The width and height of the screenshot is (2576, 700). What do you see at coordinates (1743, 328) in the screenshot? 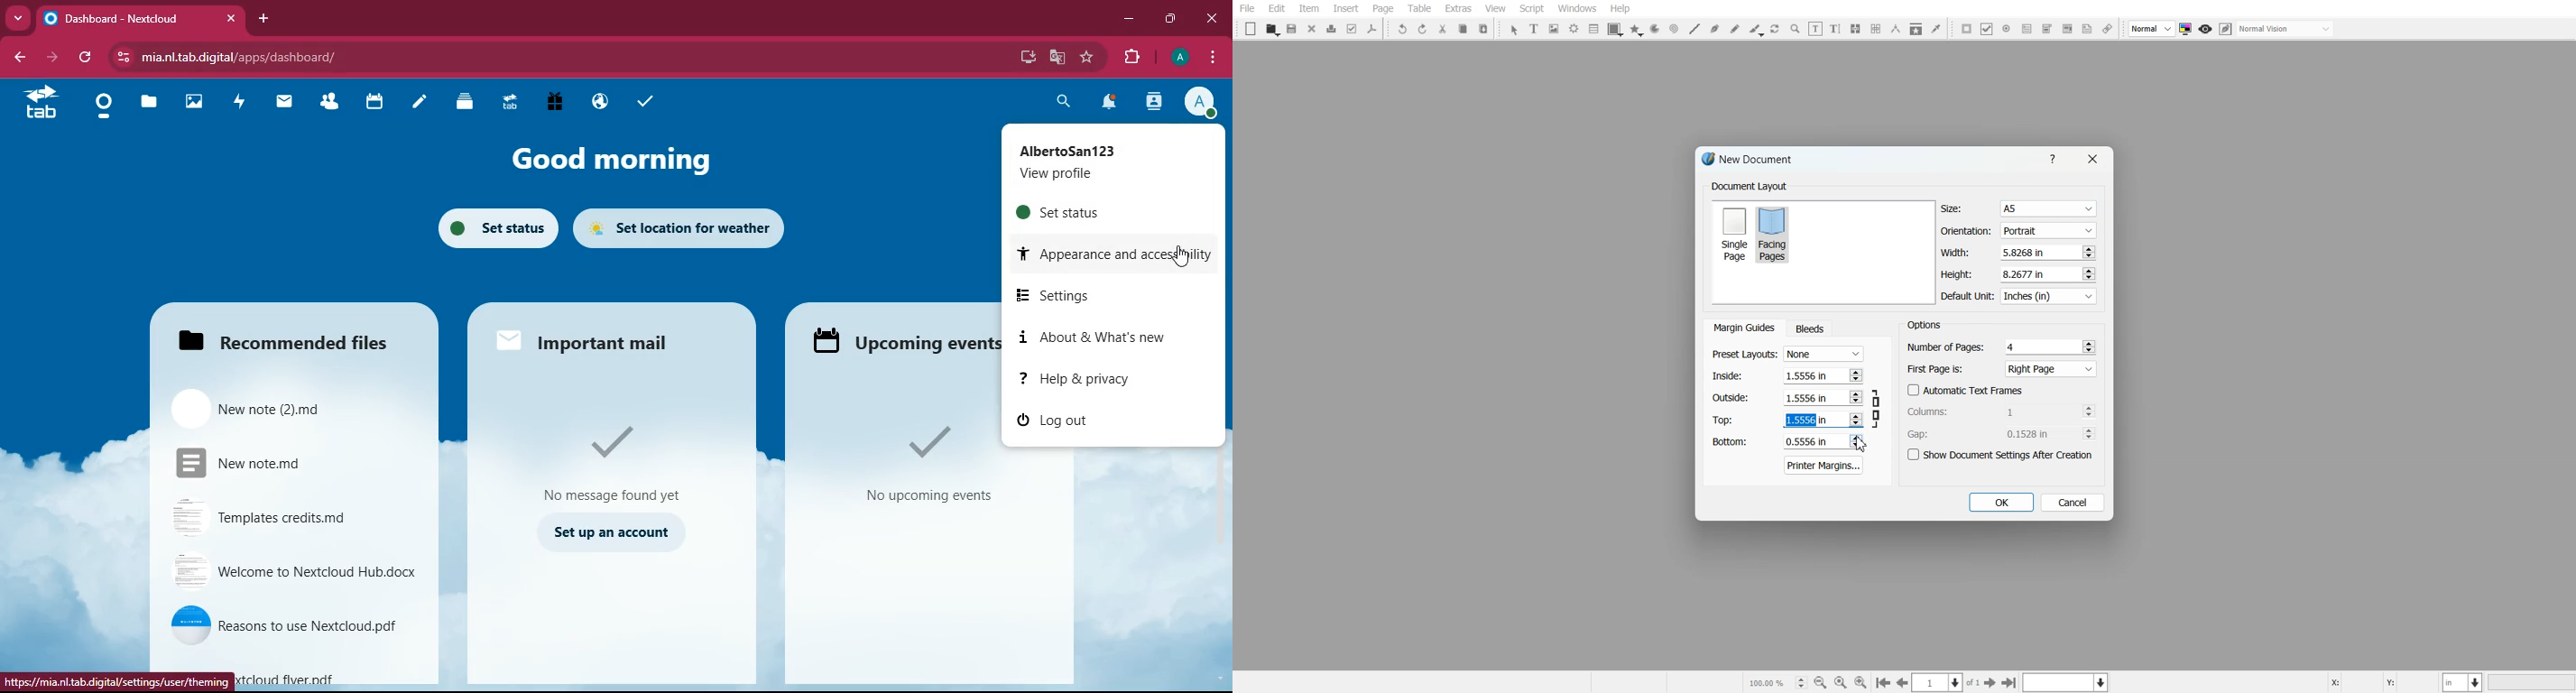
I see `Margin Guides` at bounding box center [1743, 328].